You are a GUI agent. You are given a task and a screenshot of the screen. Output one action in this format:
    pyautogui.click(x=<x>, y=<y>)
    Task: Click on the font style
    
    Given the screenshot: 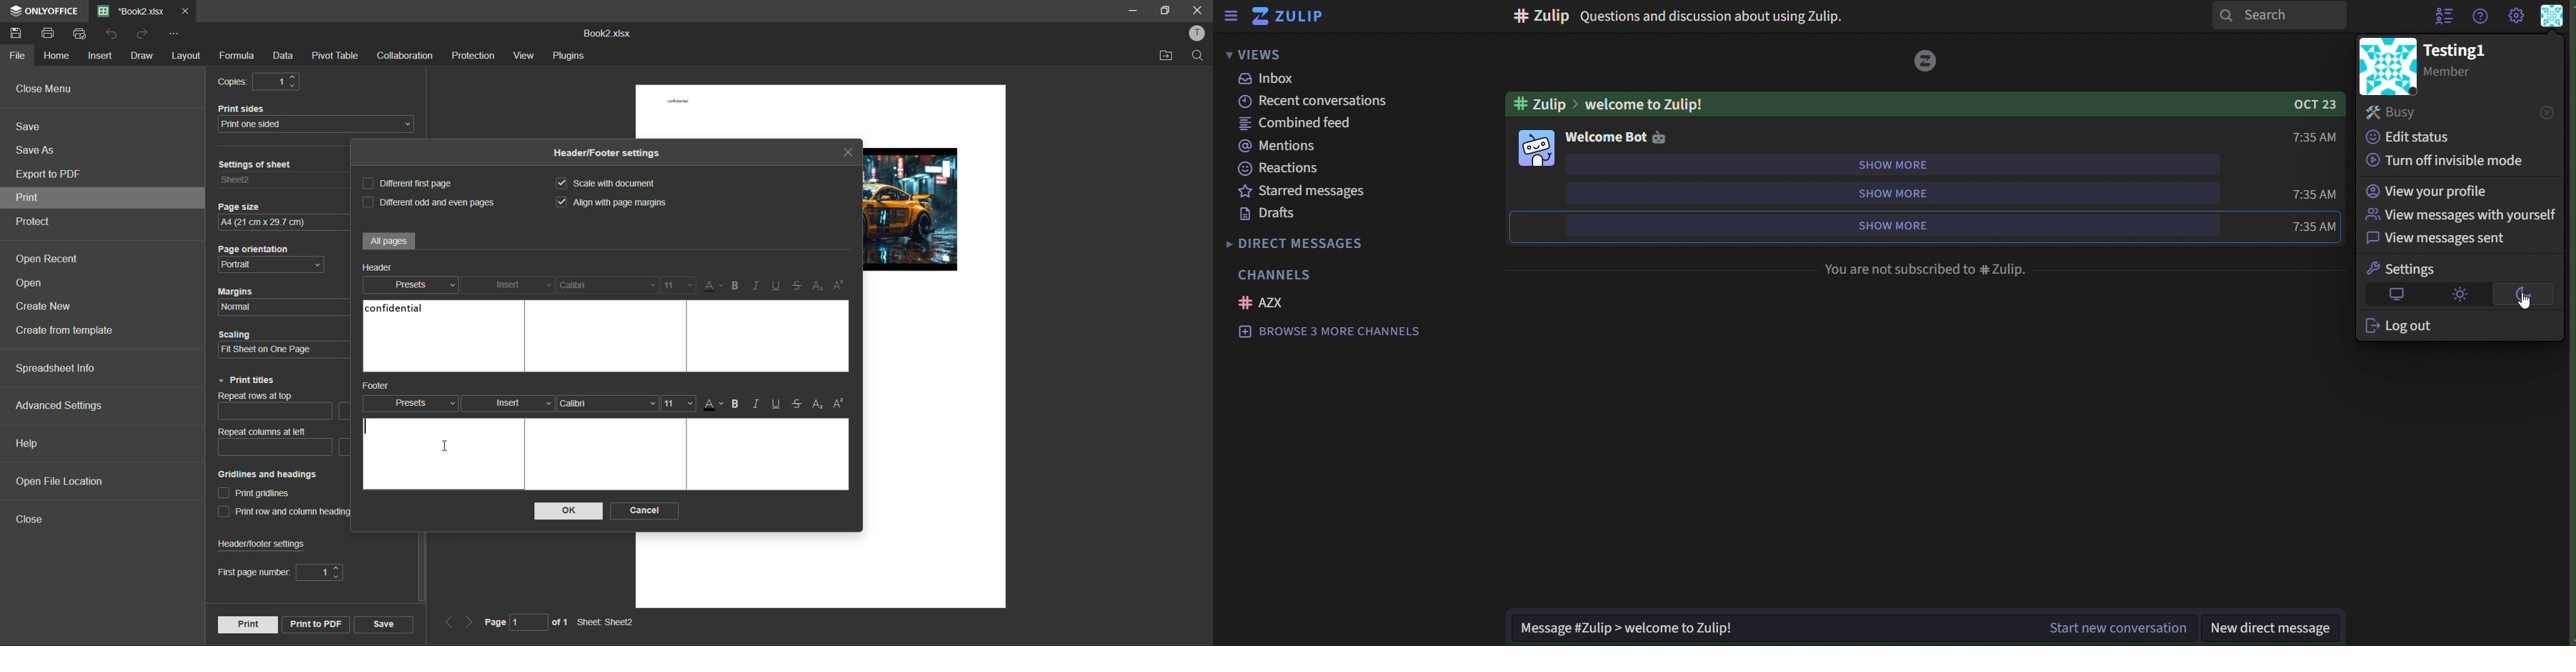 What is the action you would take?
    pyautogui.click(x=610, y=284)
    